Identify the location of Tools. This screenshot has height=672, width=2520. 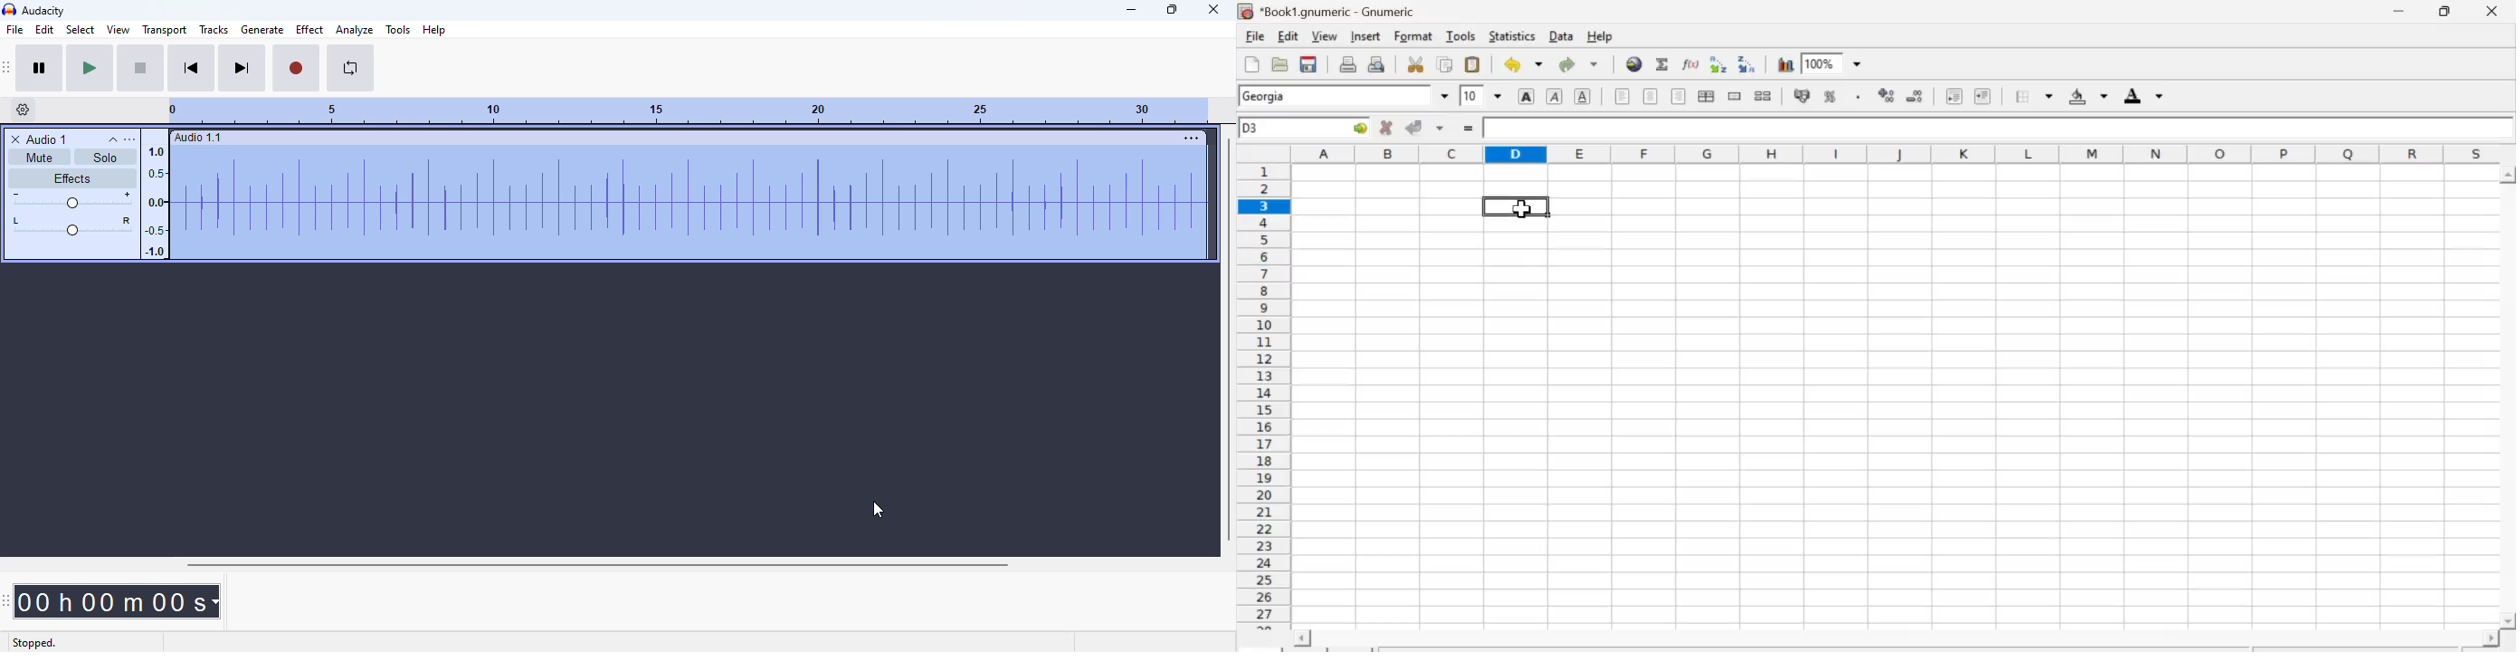
(1463, 37).